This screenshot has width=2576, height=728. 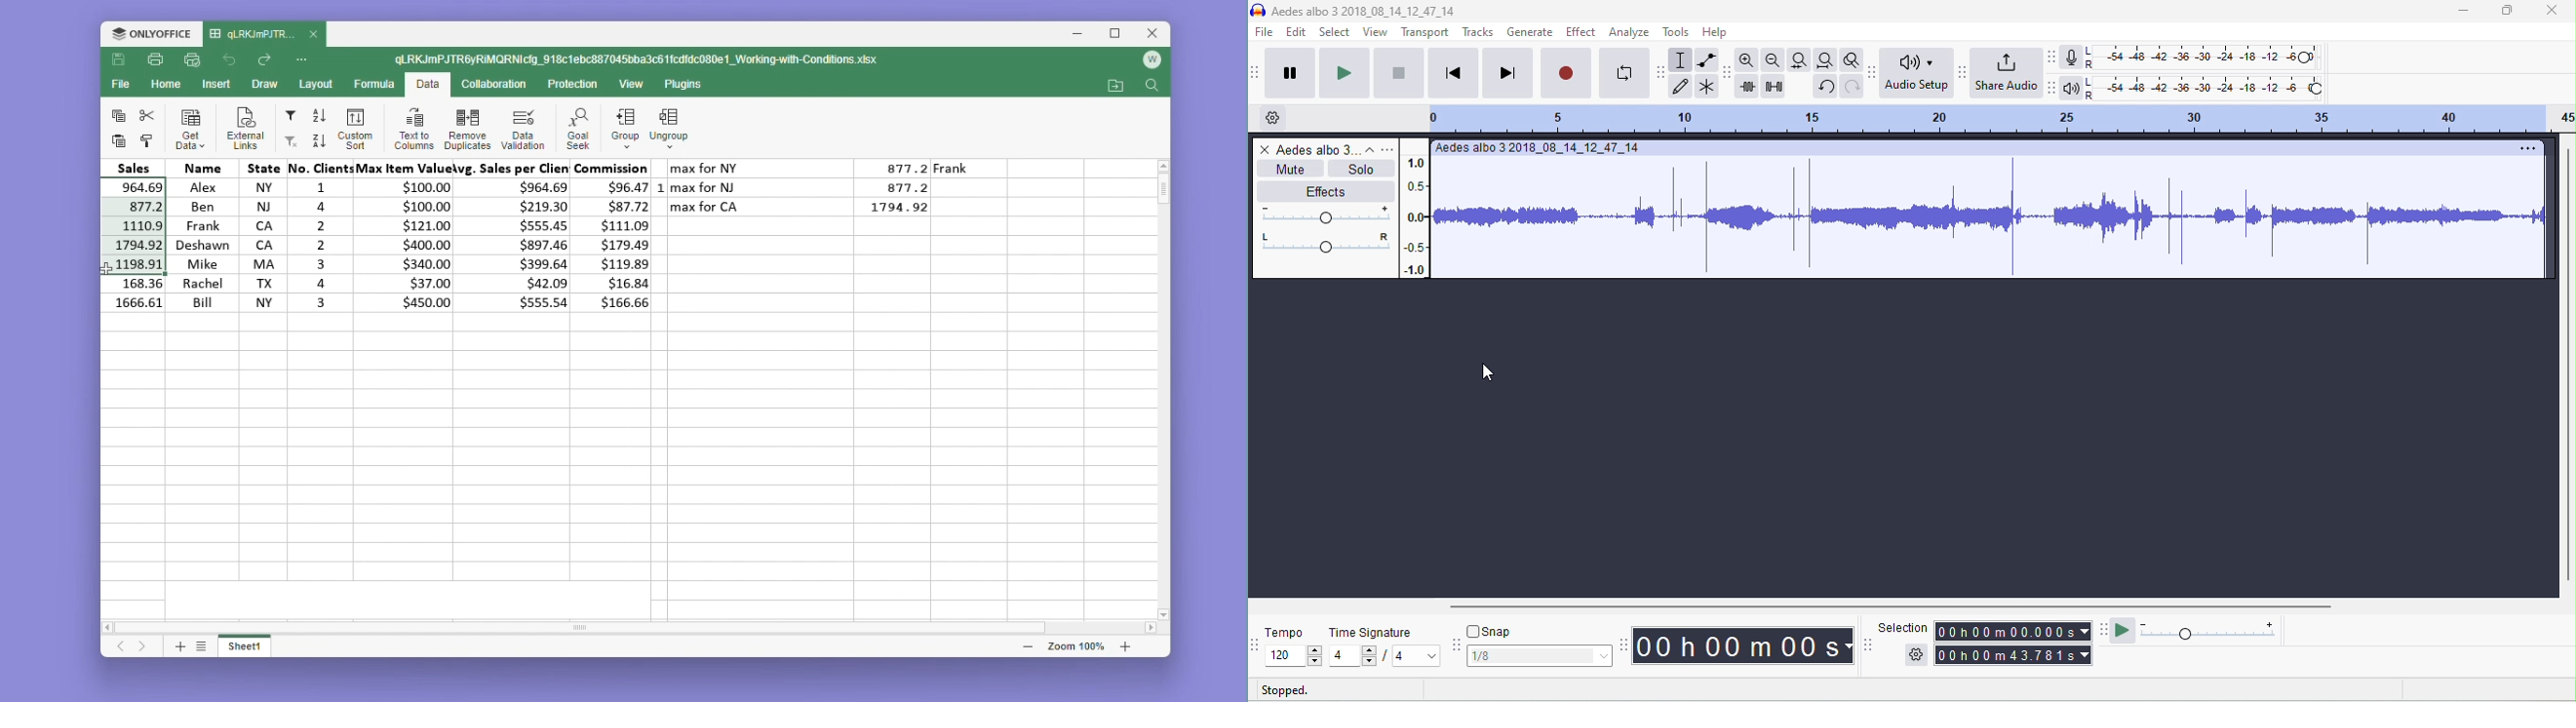 I want to click on transport, so click(x=1423, y=32).